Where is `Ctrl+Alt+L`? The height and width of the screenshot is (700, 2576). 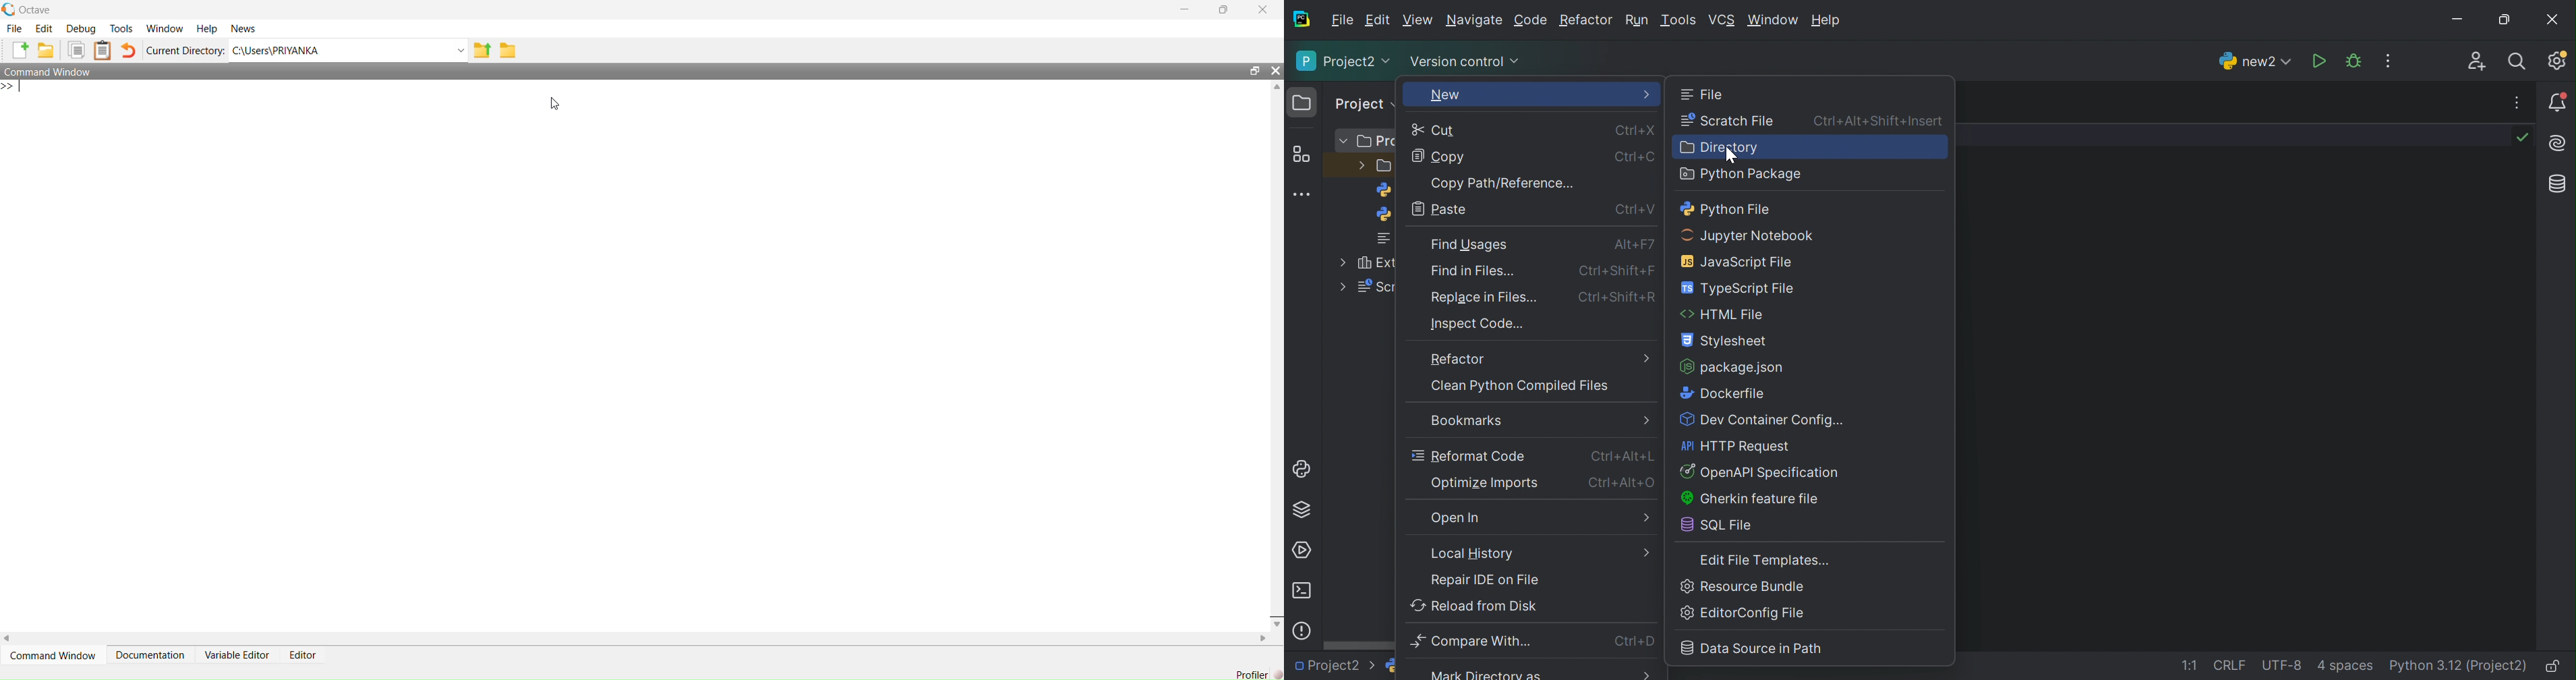
Ctrl+Alt+L is located at coordinates (1623, 457).